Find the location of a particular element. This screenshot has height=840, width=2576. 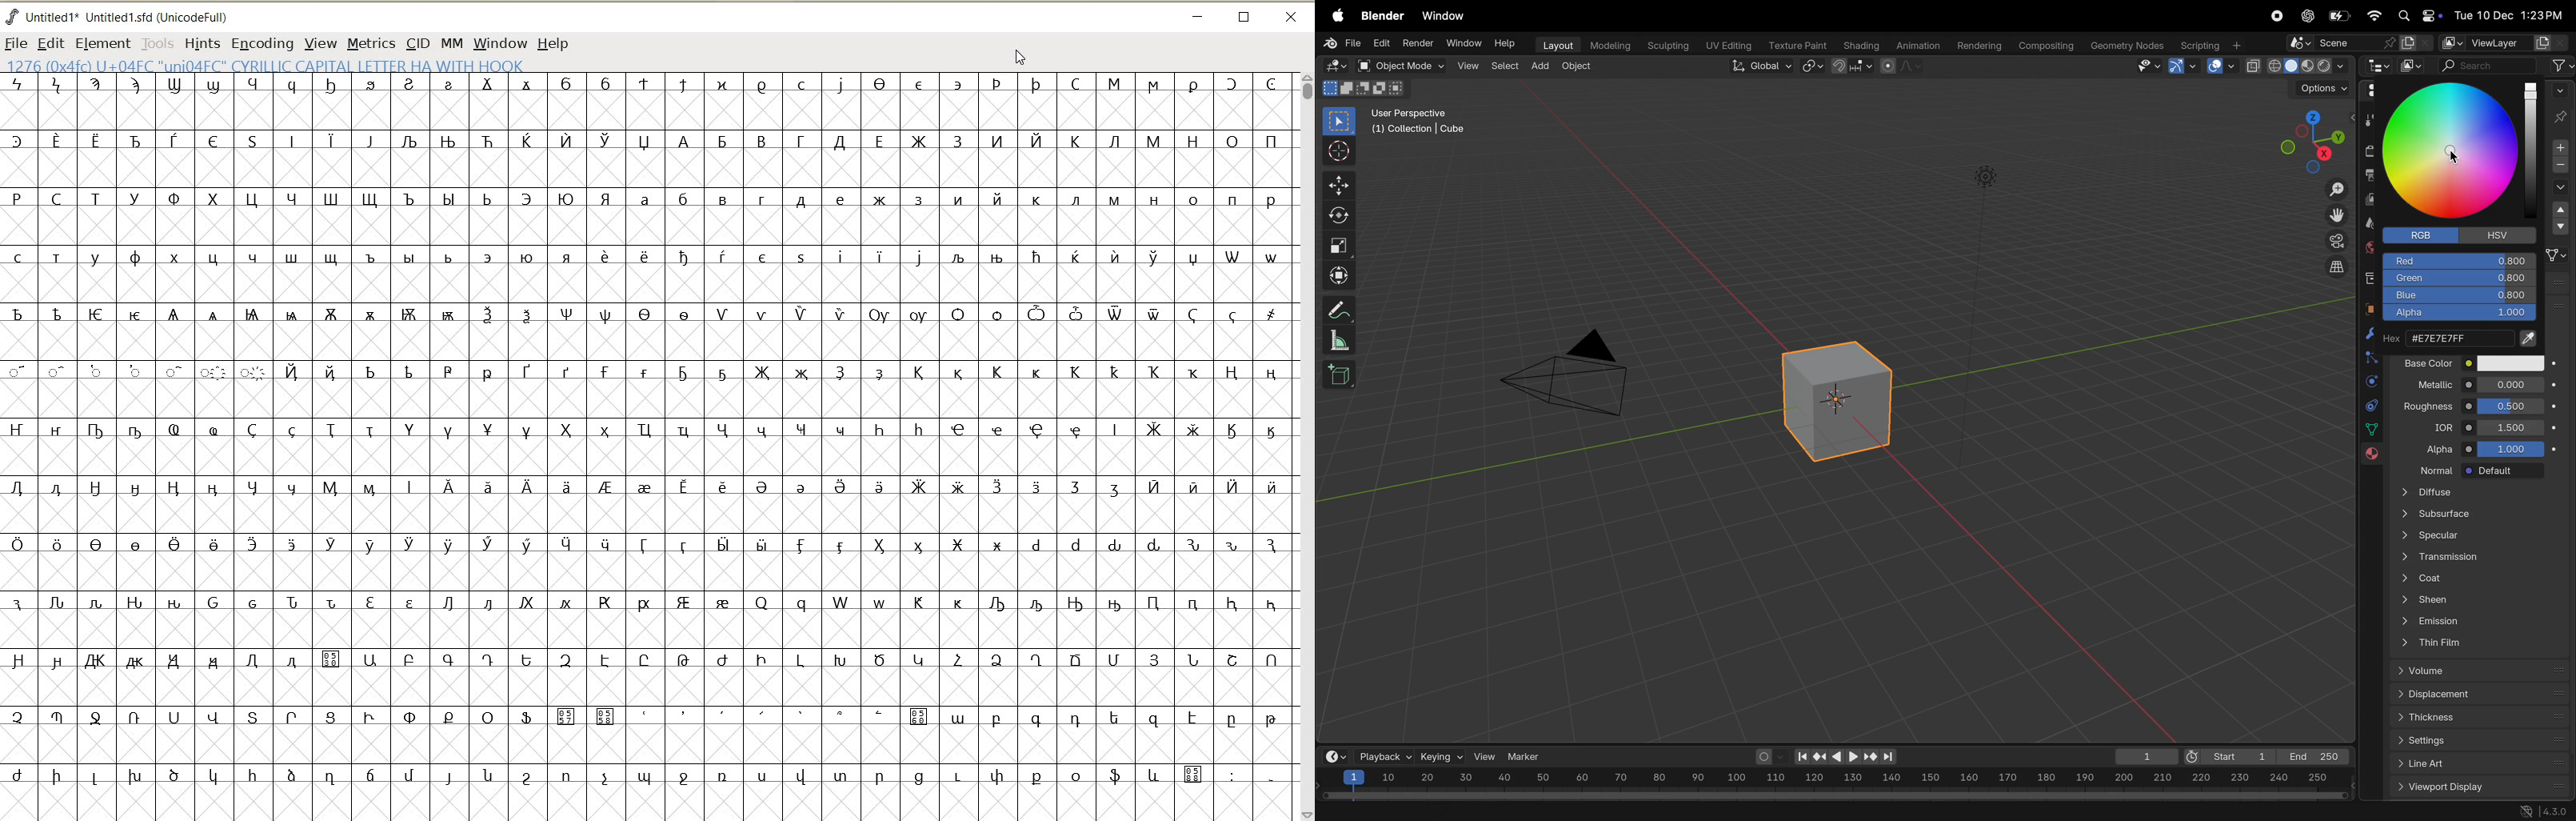

thin film is located at coordinates (2477, 645).